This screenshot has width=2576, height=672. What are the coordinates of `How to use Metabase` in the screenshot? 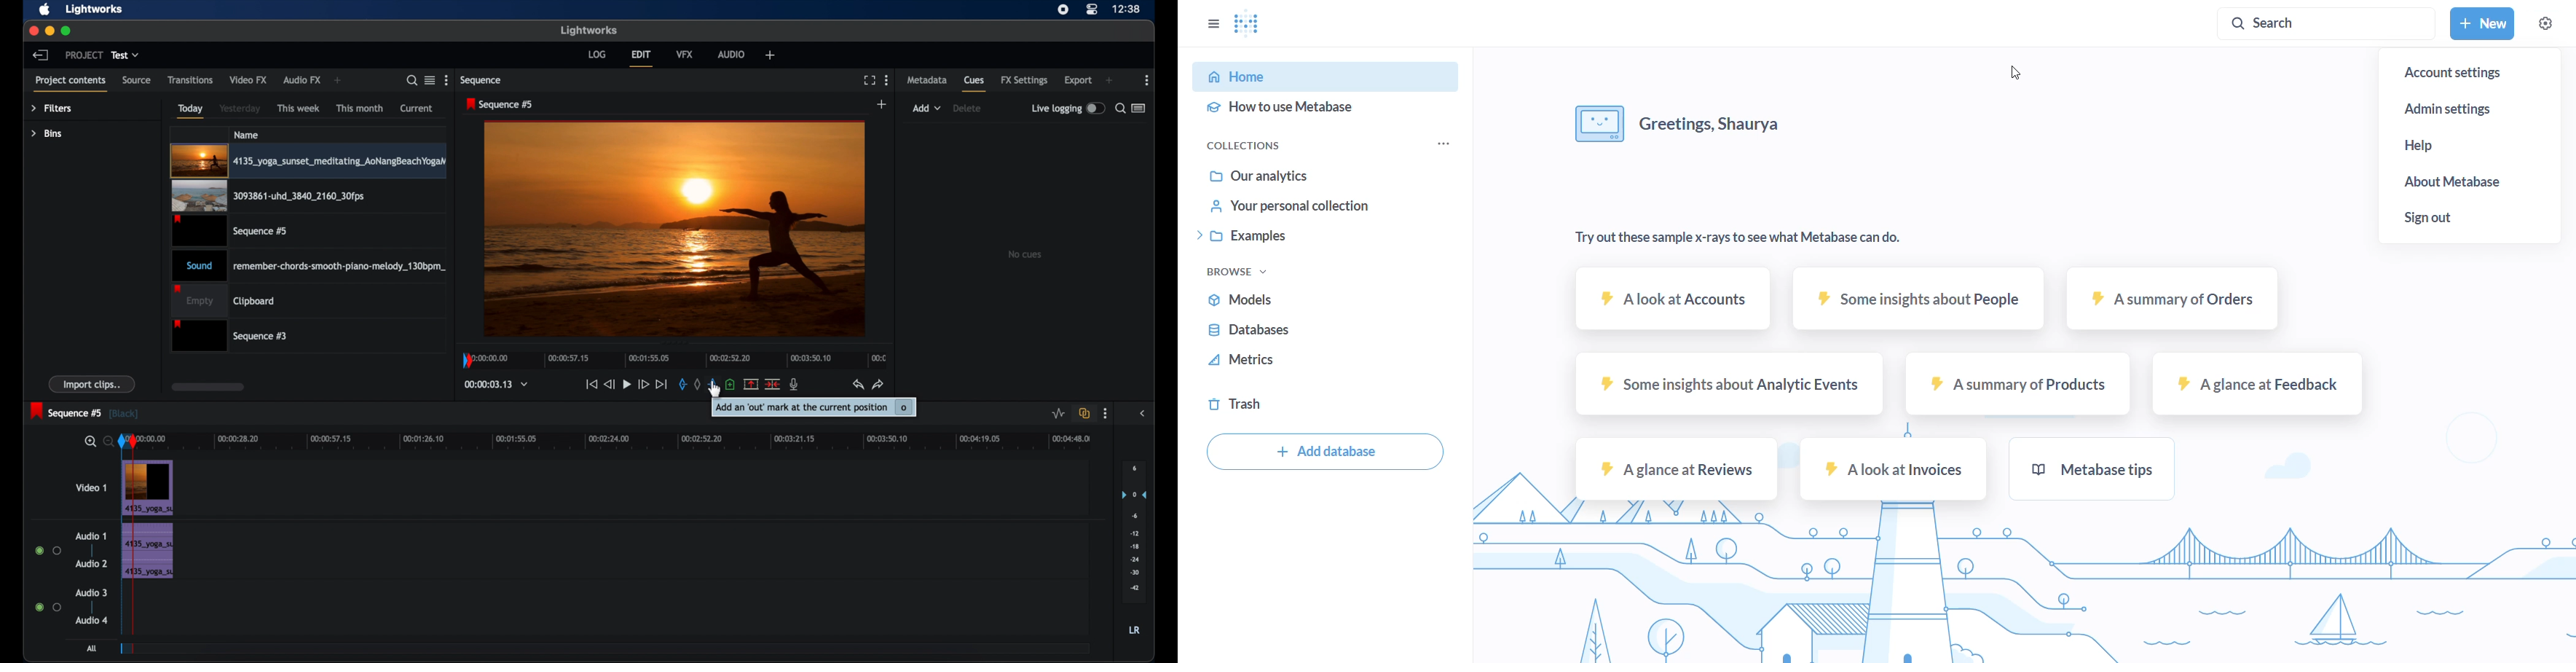 It's located at (1312, 110).